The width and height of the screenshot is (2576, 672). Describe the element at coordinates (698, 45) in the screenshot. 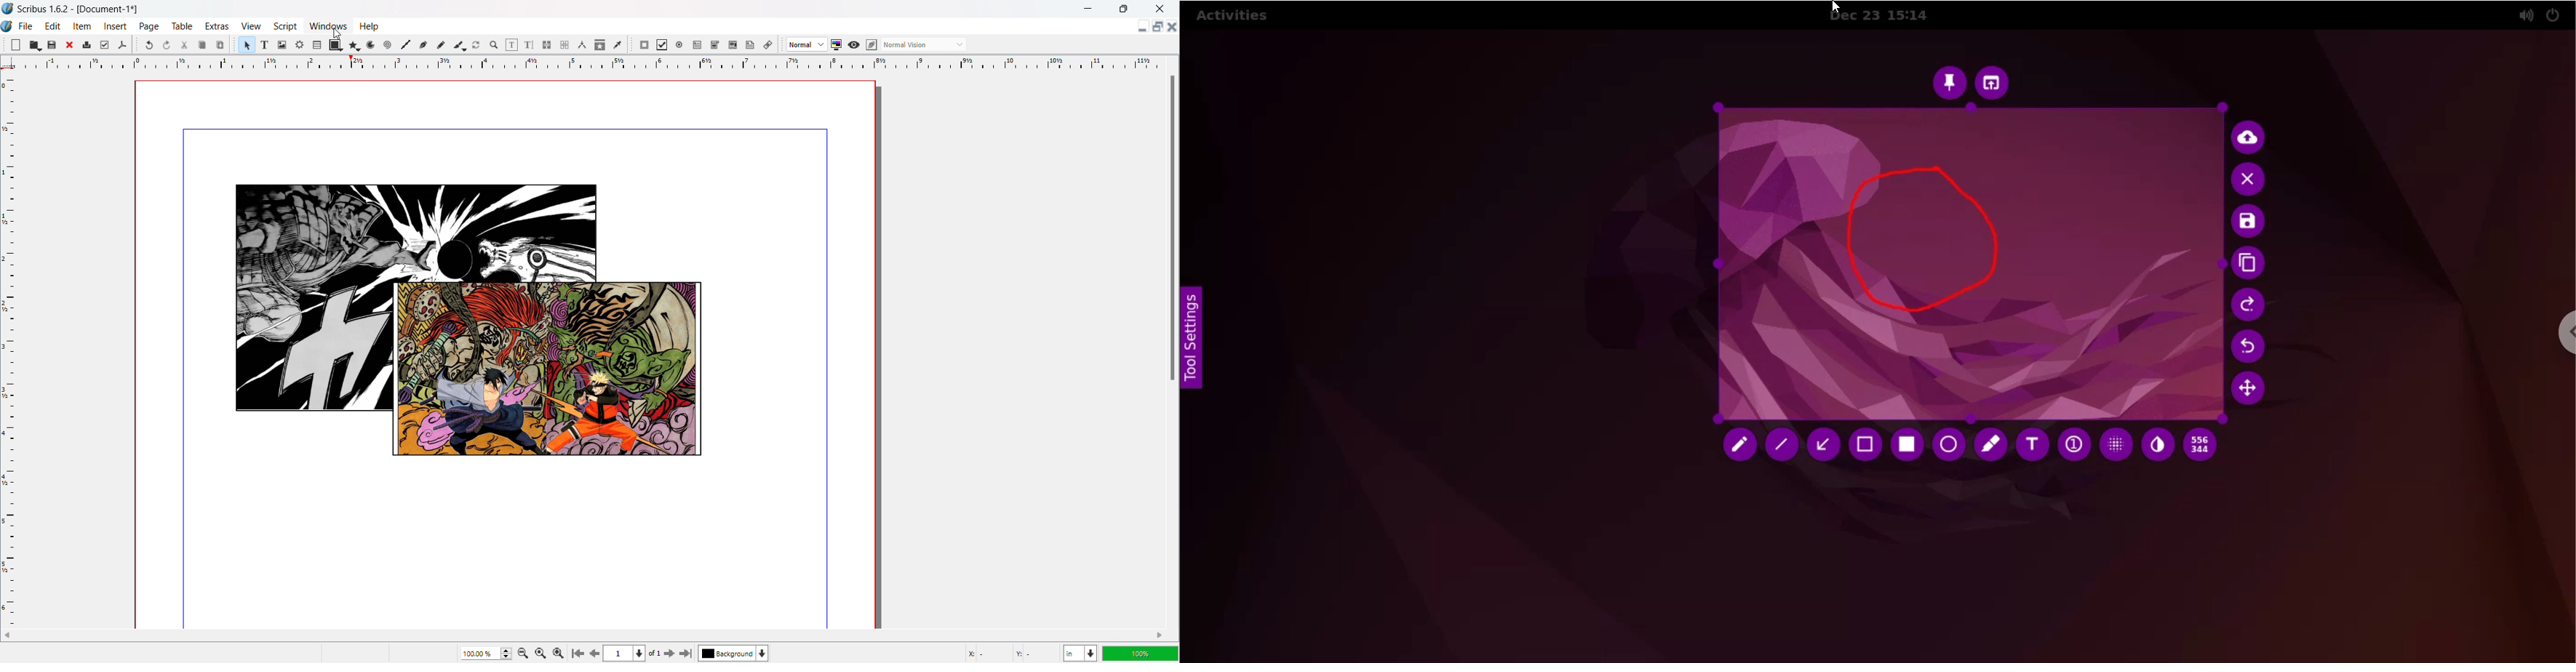

I see `pdf text field` at that location.